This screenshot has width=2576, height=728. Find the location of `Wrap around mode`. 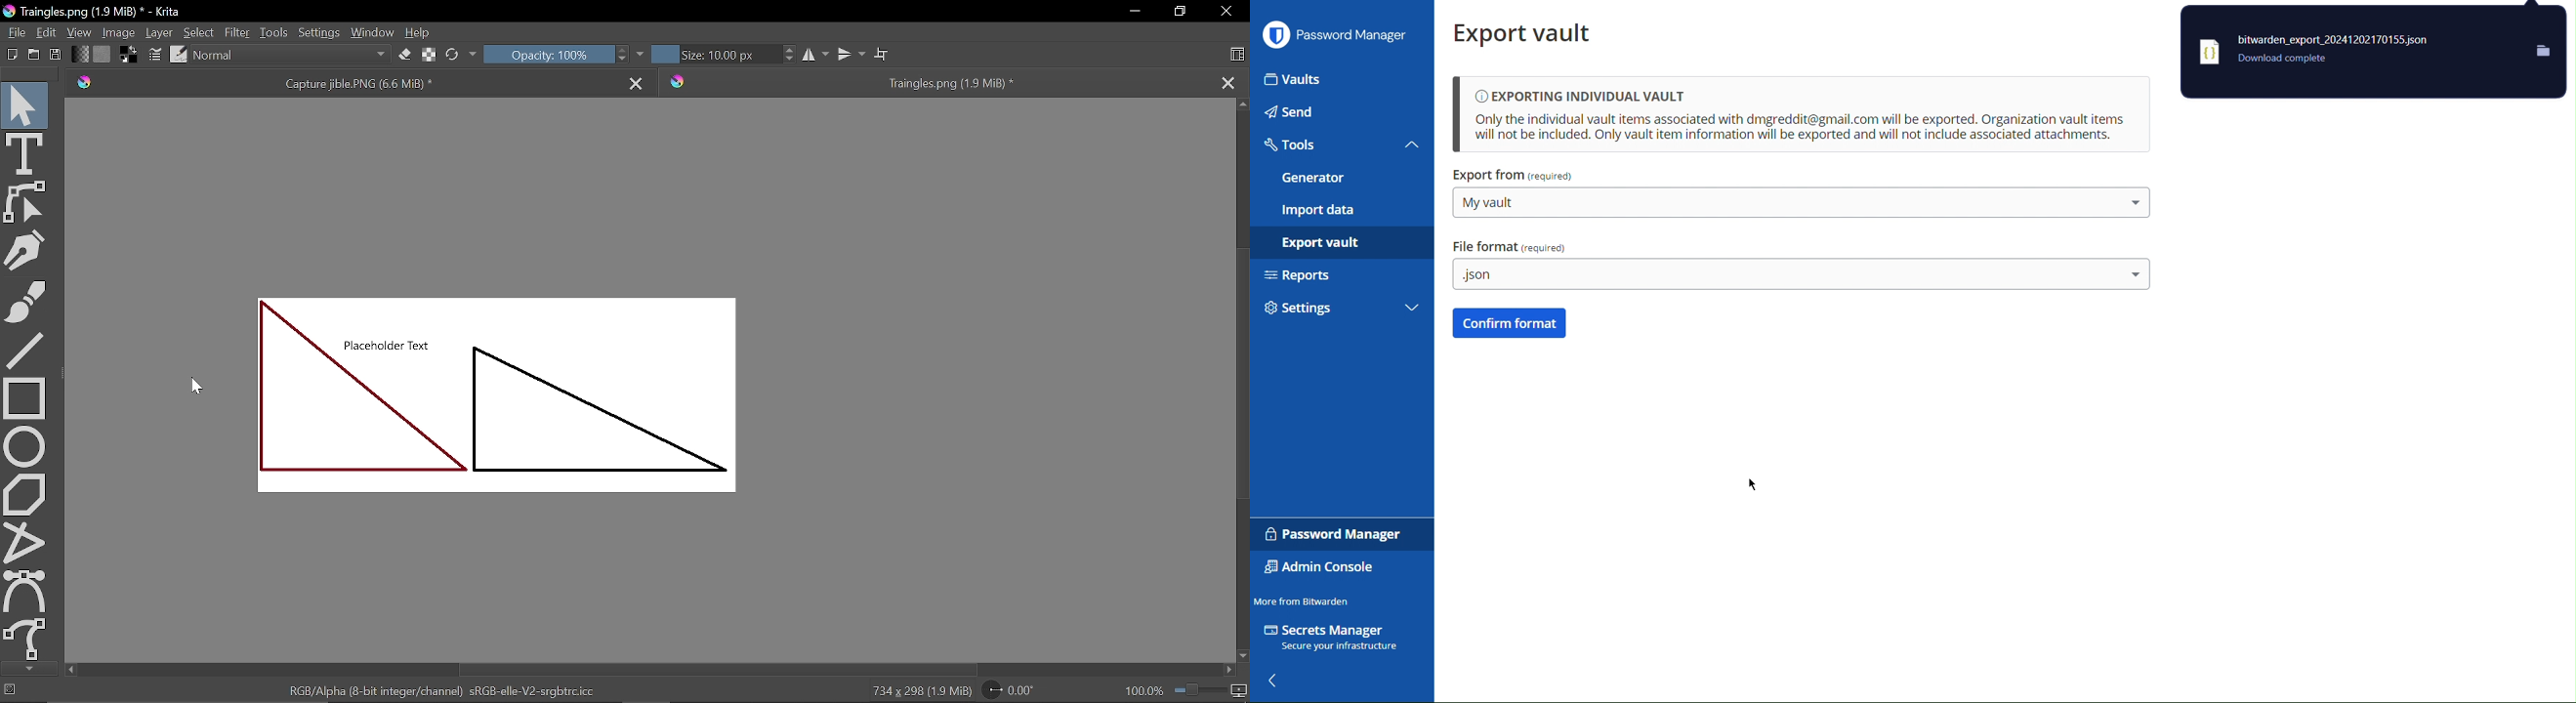

Wrap around mode is located at coordinates (884, 56).